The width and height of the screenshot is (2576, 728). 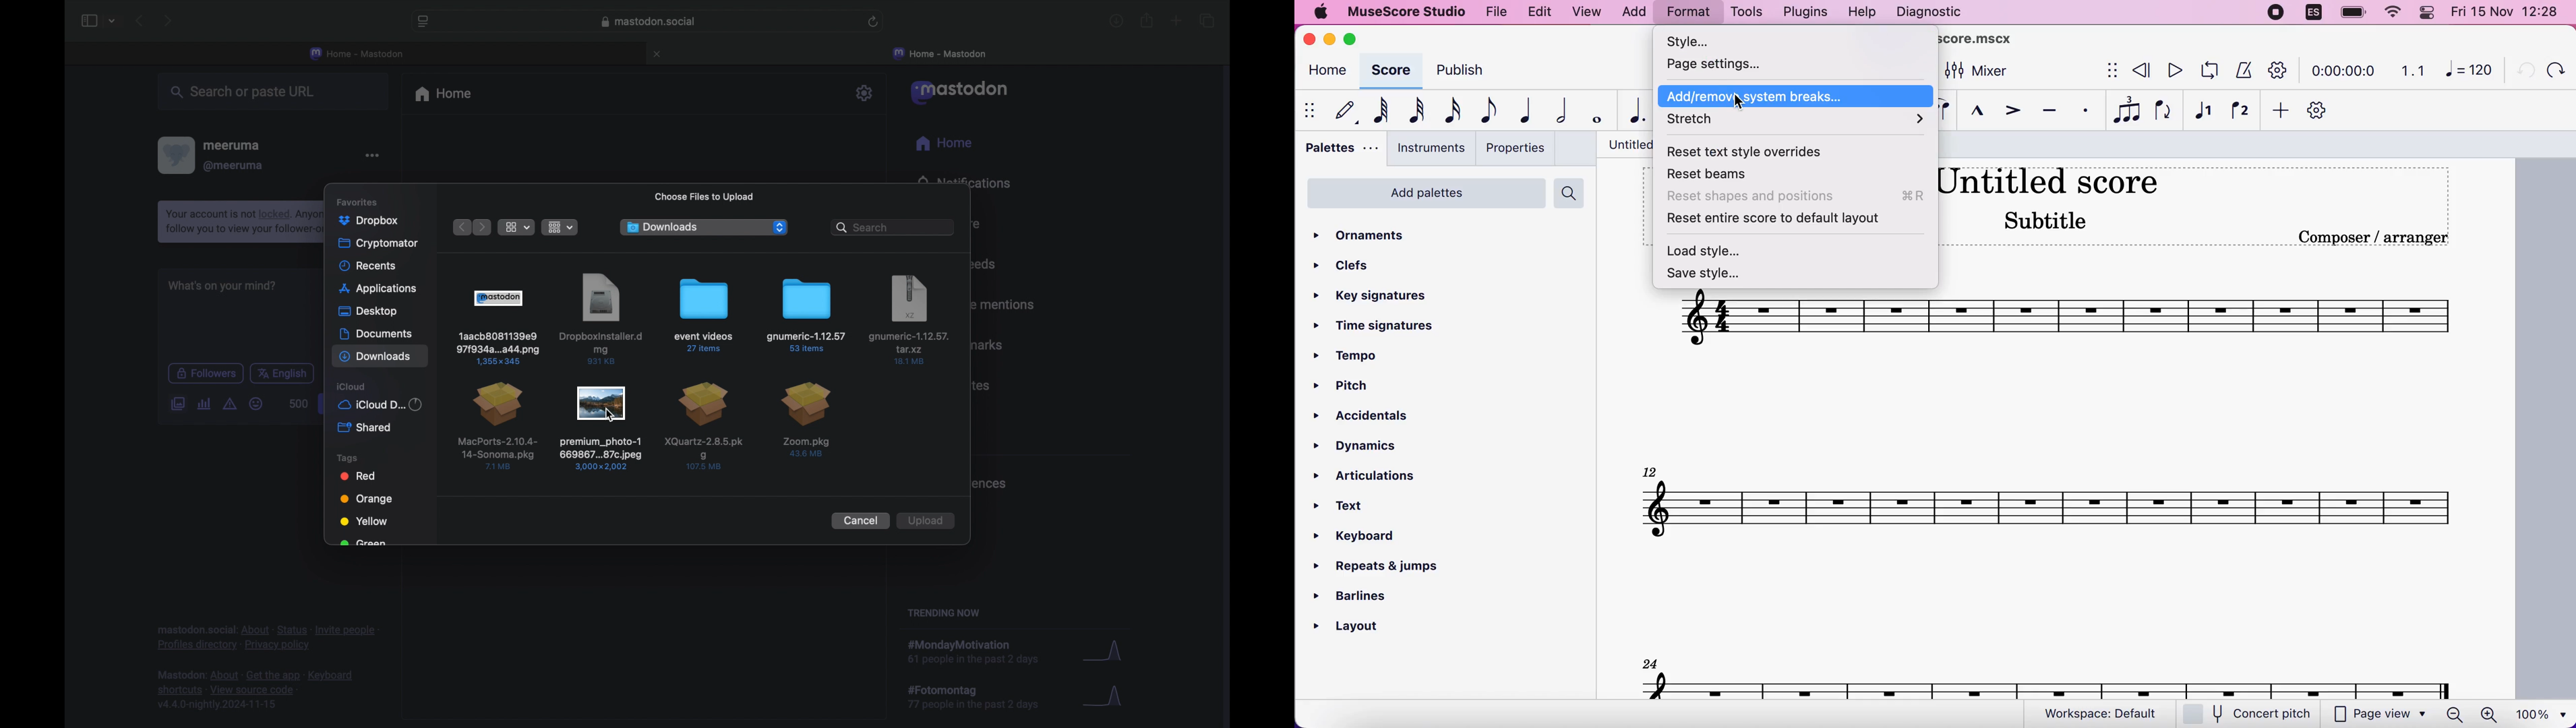 What do you see at coordinates (496, 425) in the screenshot?
I see `file` at bounding box center [496, 425].